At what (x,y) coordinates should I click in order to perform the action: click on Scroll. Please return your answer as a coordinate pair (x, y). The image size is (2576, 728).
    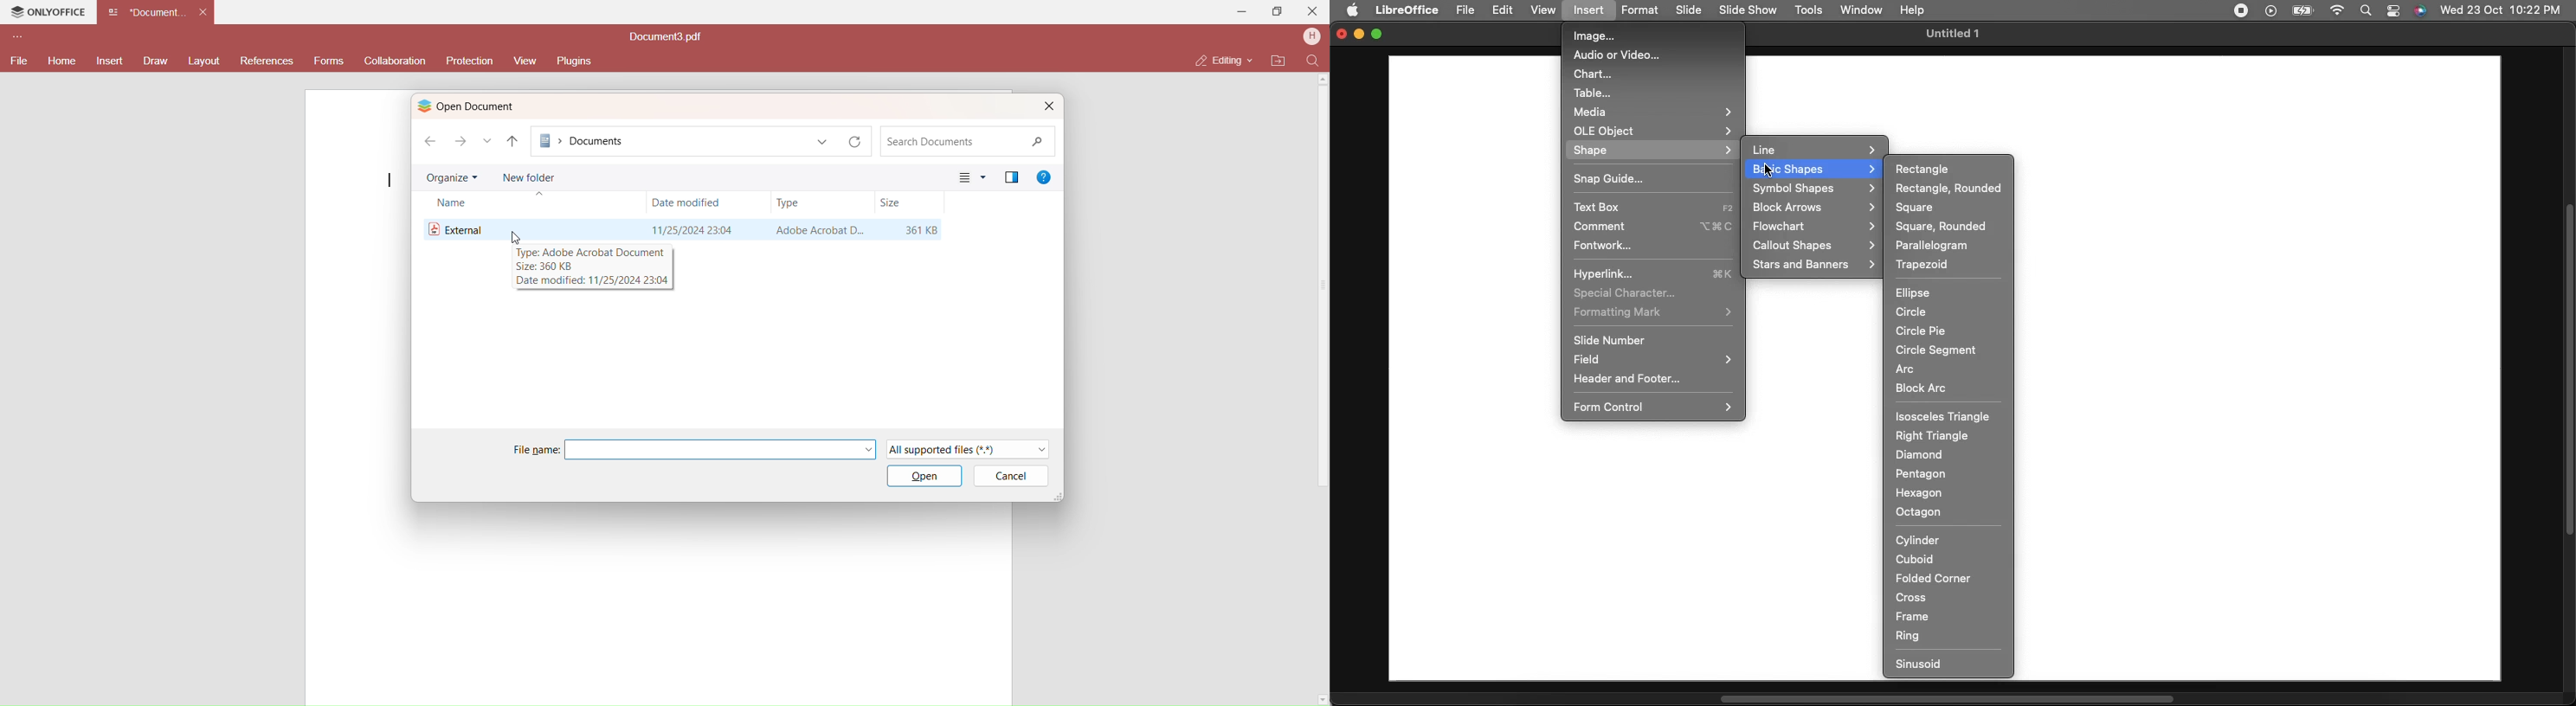
    Looking at the image, I should click on (1948, 699).